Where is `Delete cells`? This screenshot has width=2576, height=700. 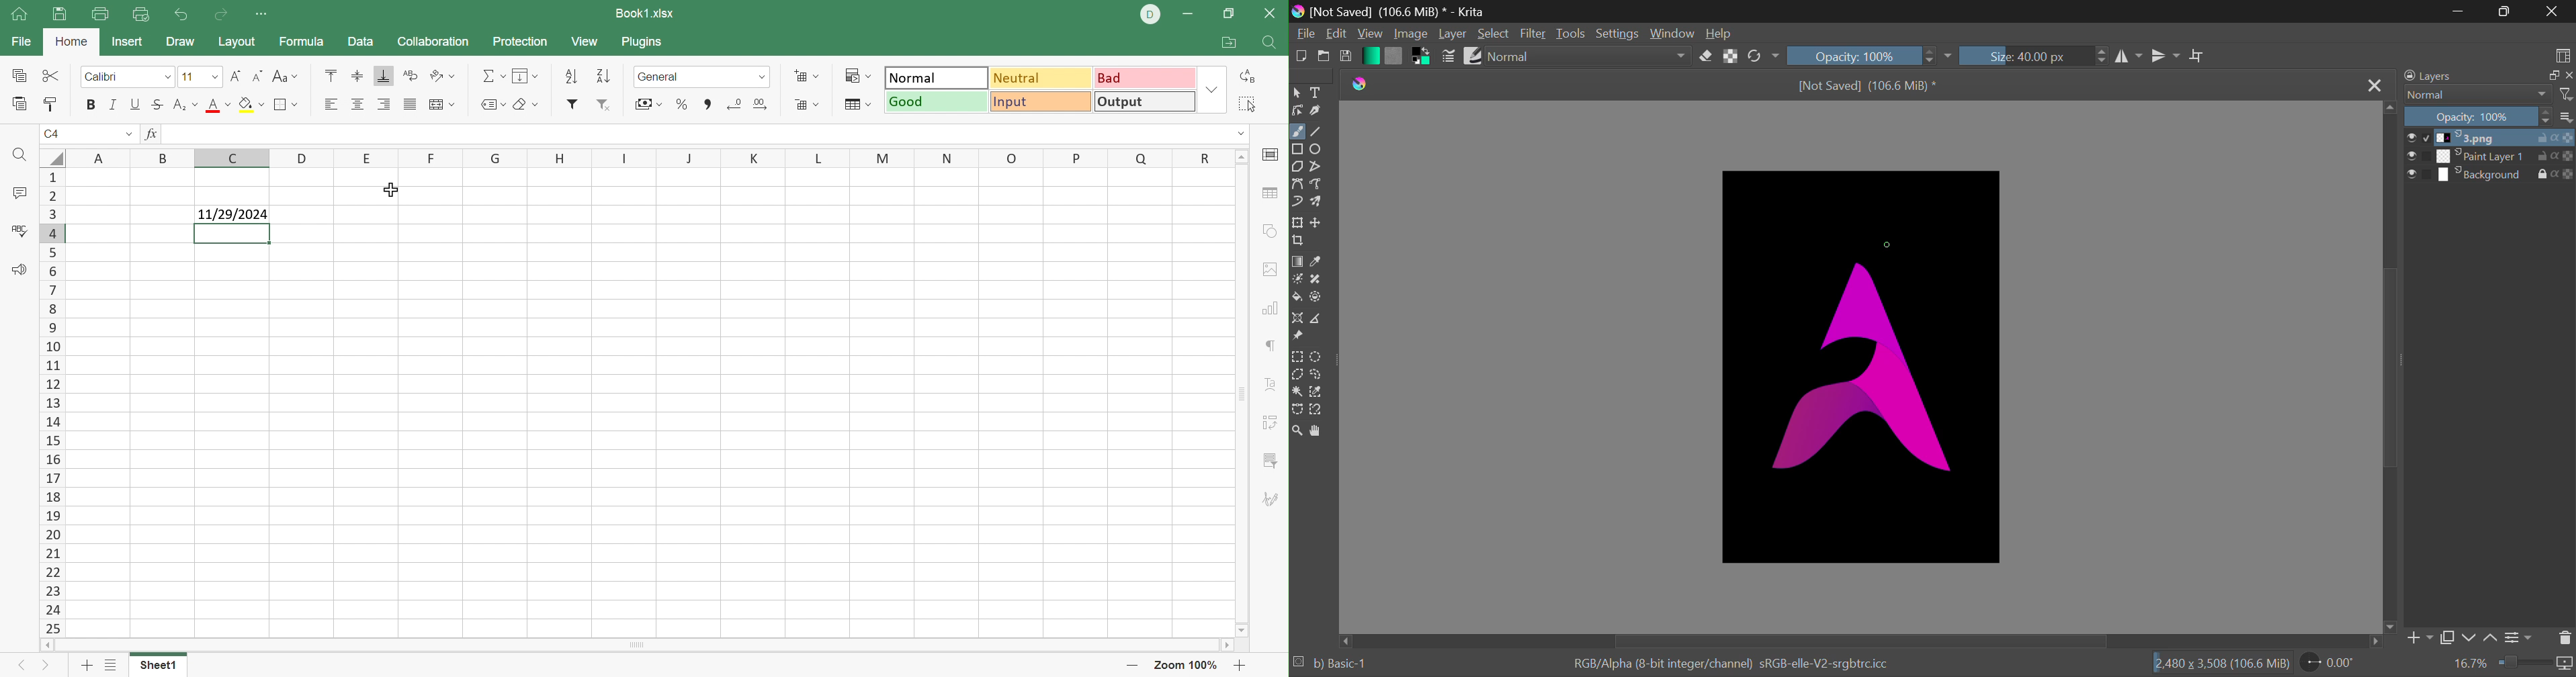 Delete cells is located at coordinates (809, 105).